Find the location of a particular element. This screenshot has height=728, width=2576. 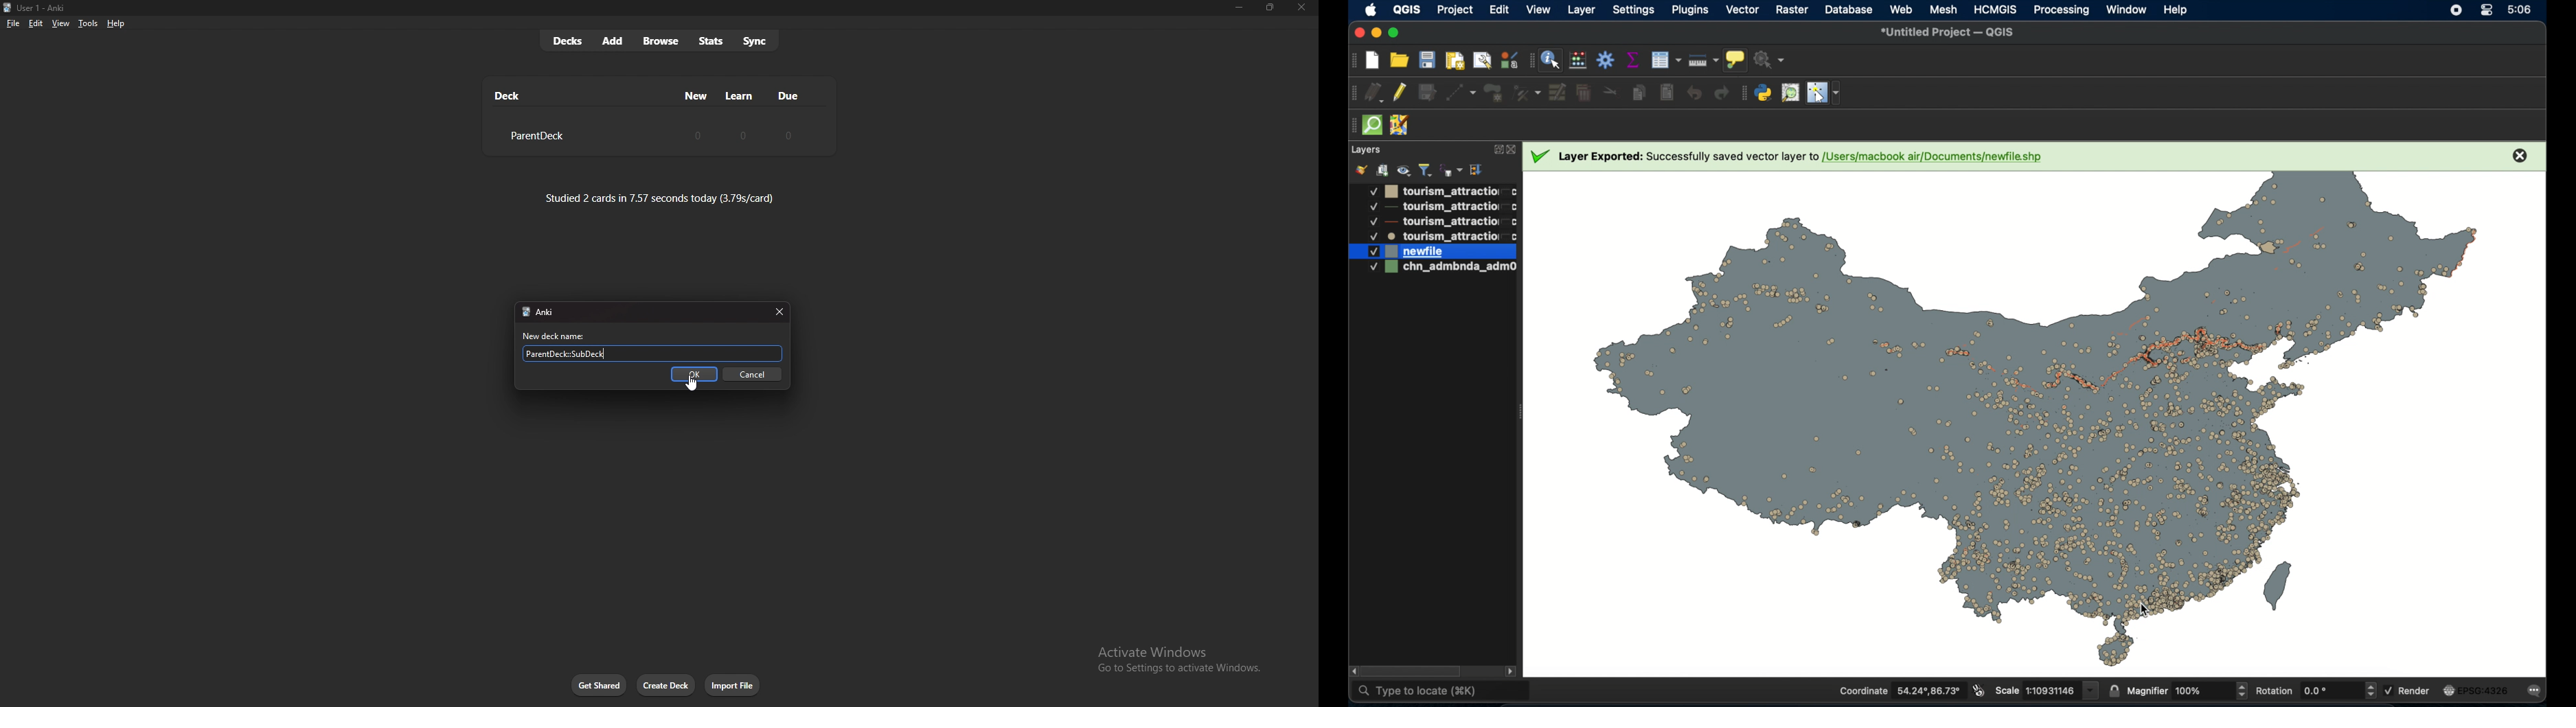

studied 2 cards in 7.57 seconds today (3.79s/card) is located at coordinates (660, 198).